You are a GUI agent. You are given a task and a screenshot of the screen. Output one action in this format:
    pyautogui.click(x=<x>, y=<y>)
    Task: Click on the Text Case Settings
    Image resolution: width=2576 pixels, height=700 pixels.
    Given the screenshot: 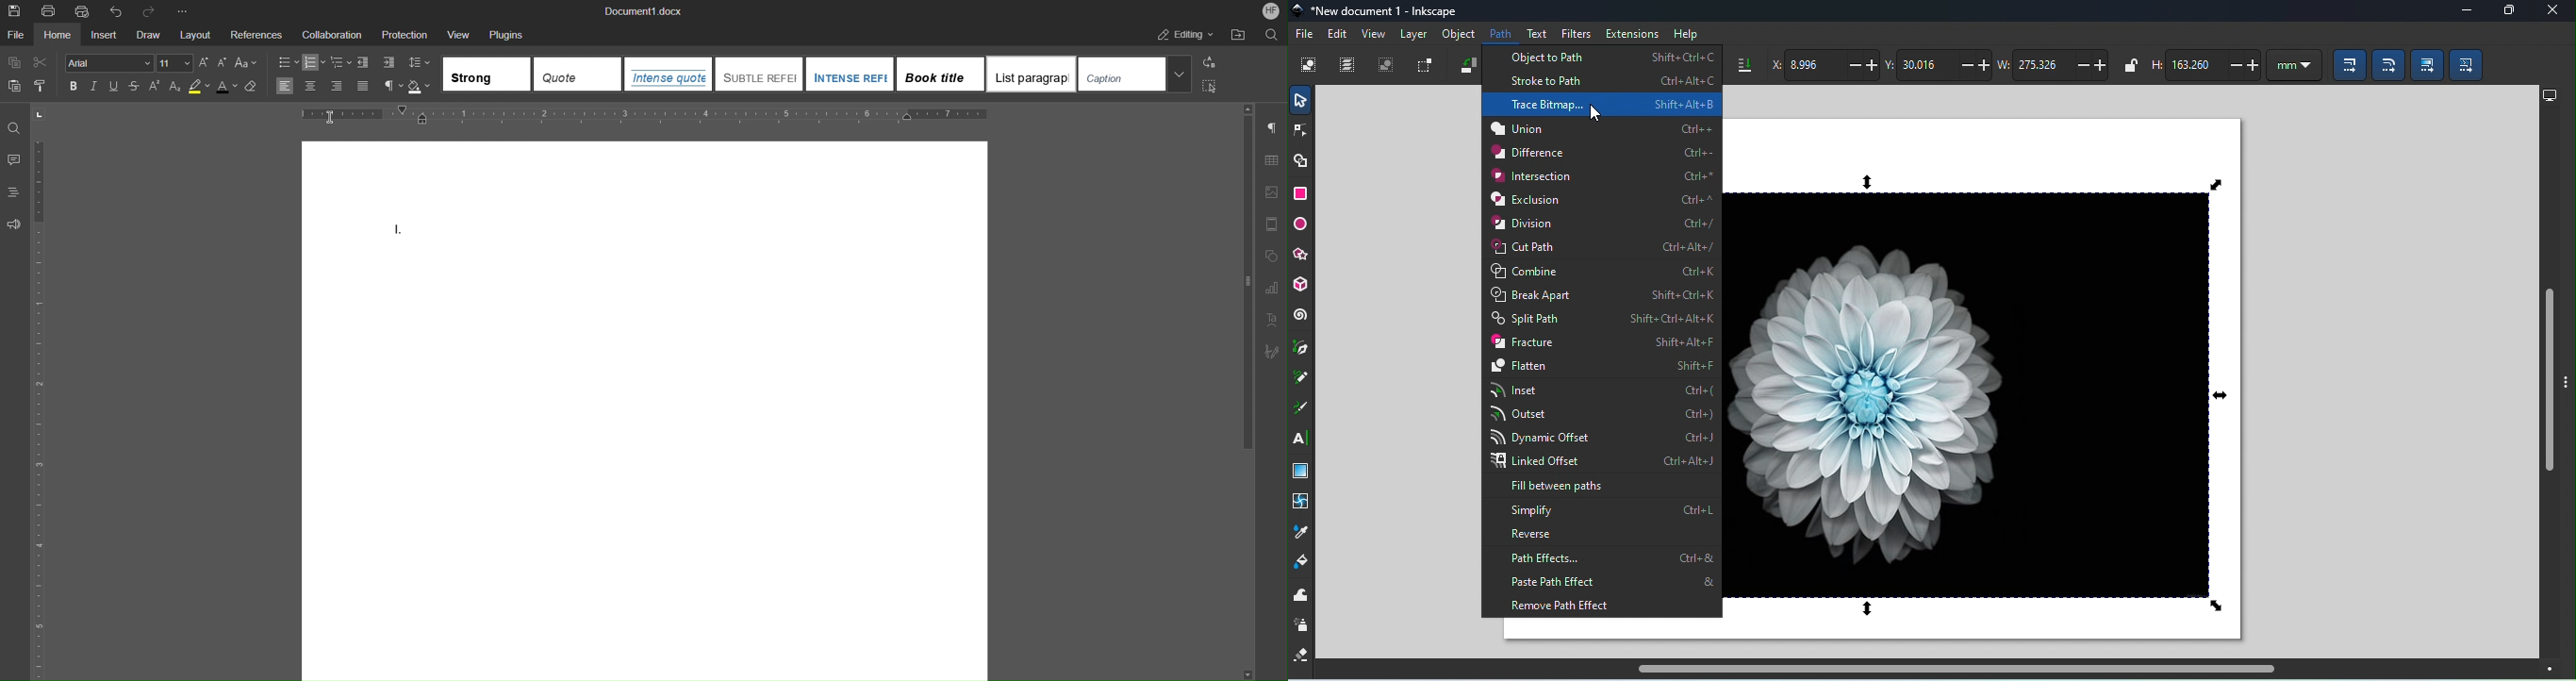 What is the action you would take?
    pyautogui.click(x=248, y=63)
    